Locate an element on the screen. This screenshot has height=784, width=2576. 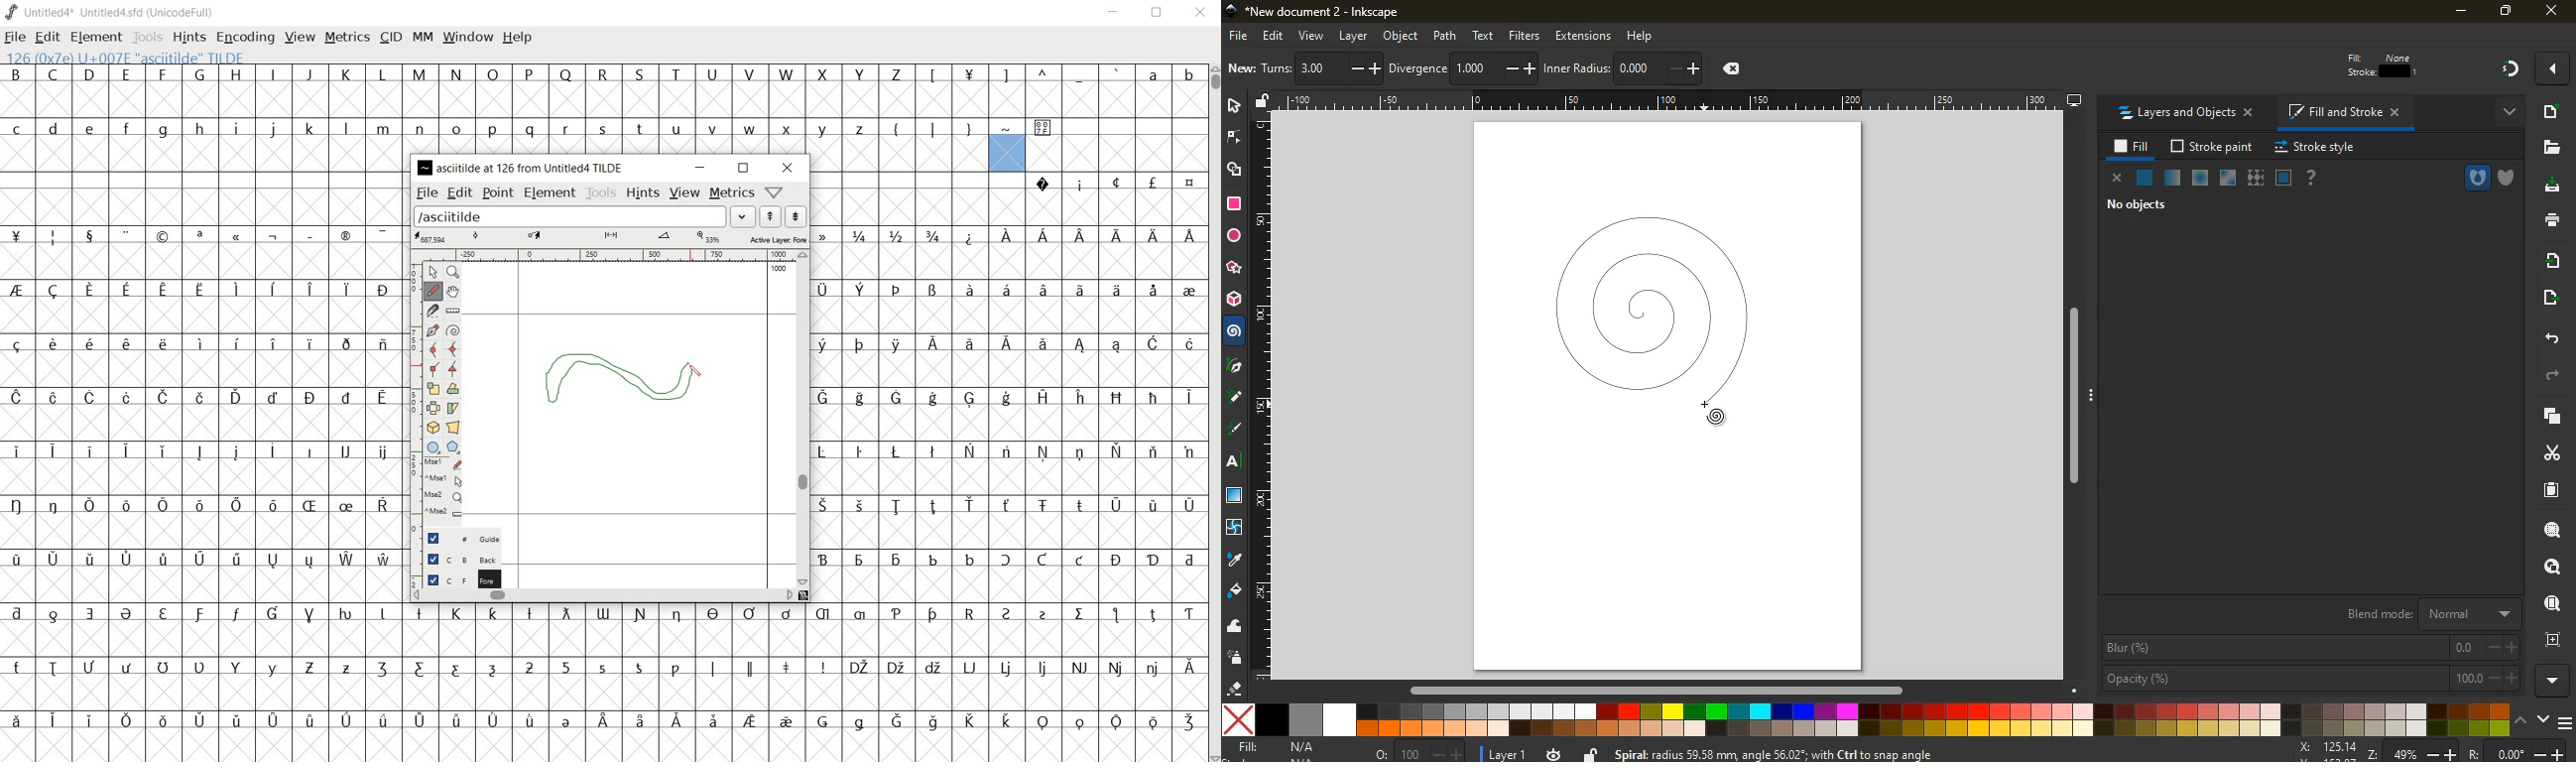
pencil tool/cursor location is located at coordinates (696, 375).